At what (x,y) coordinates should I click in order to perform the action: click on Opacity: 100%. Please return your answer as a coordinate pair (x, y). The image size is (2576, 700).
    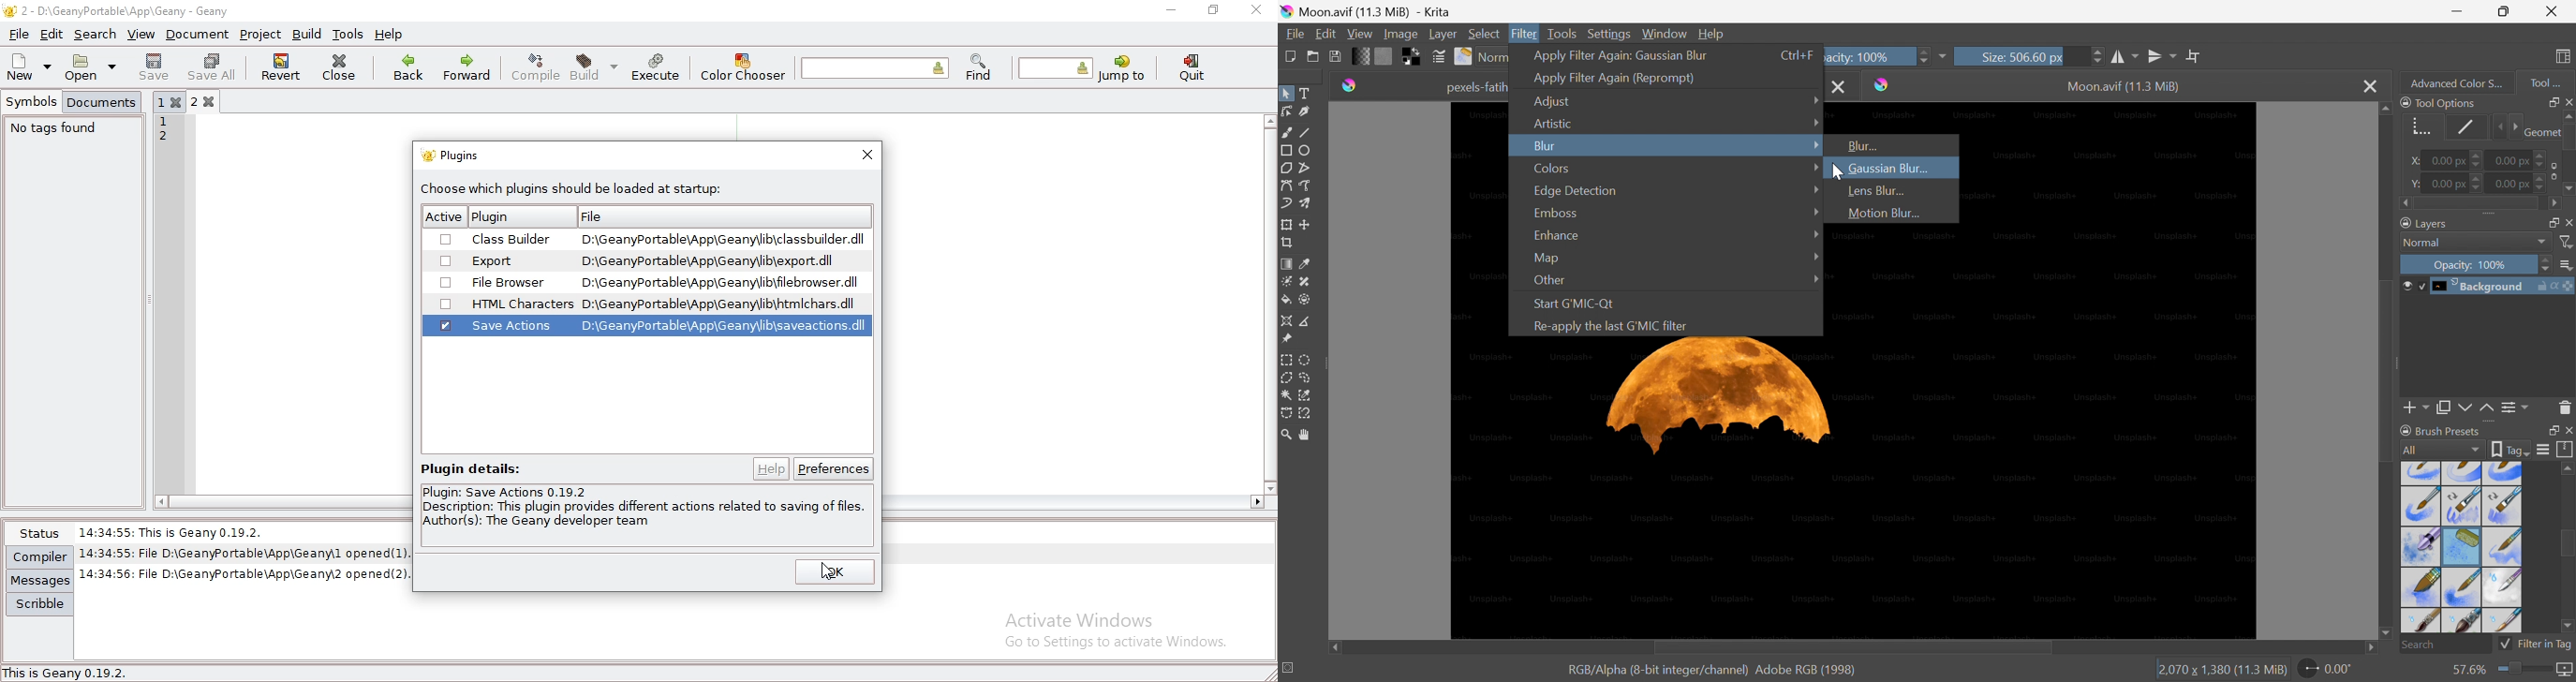
    Looking at the image, I should click on (2474, 263).